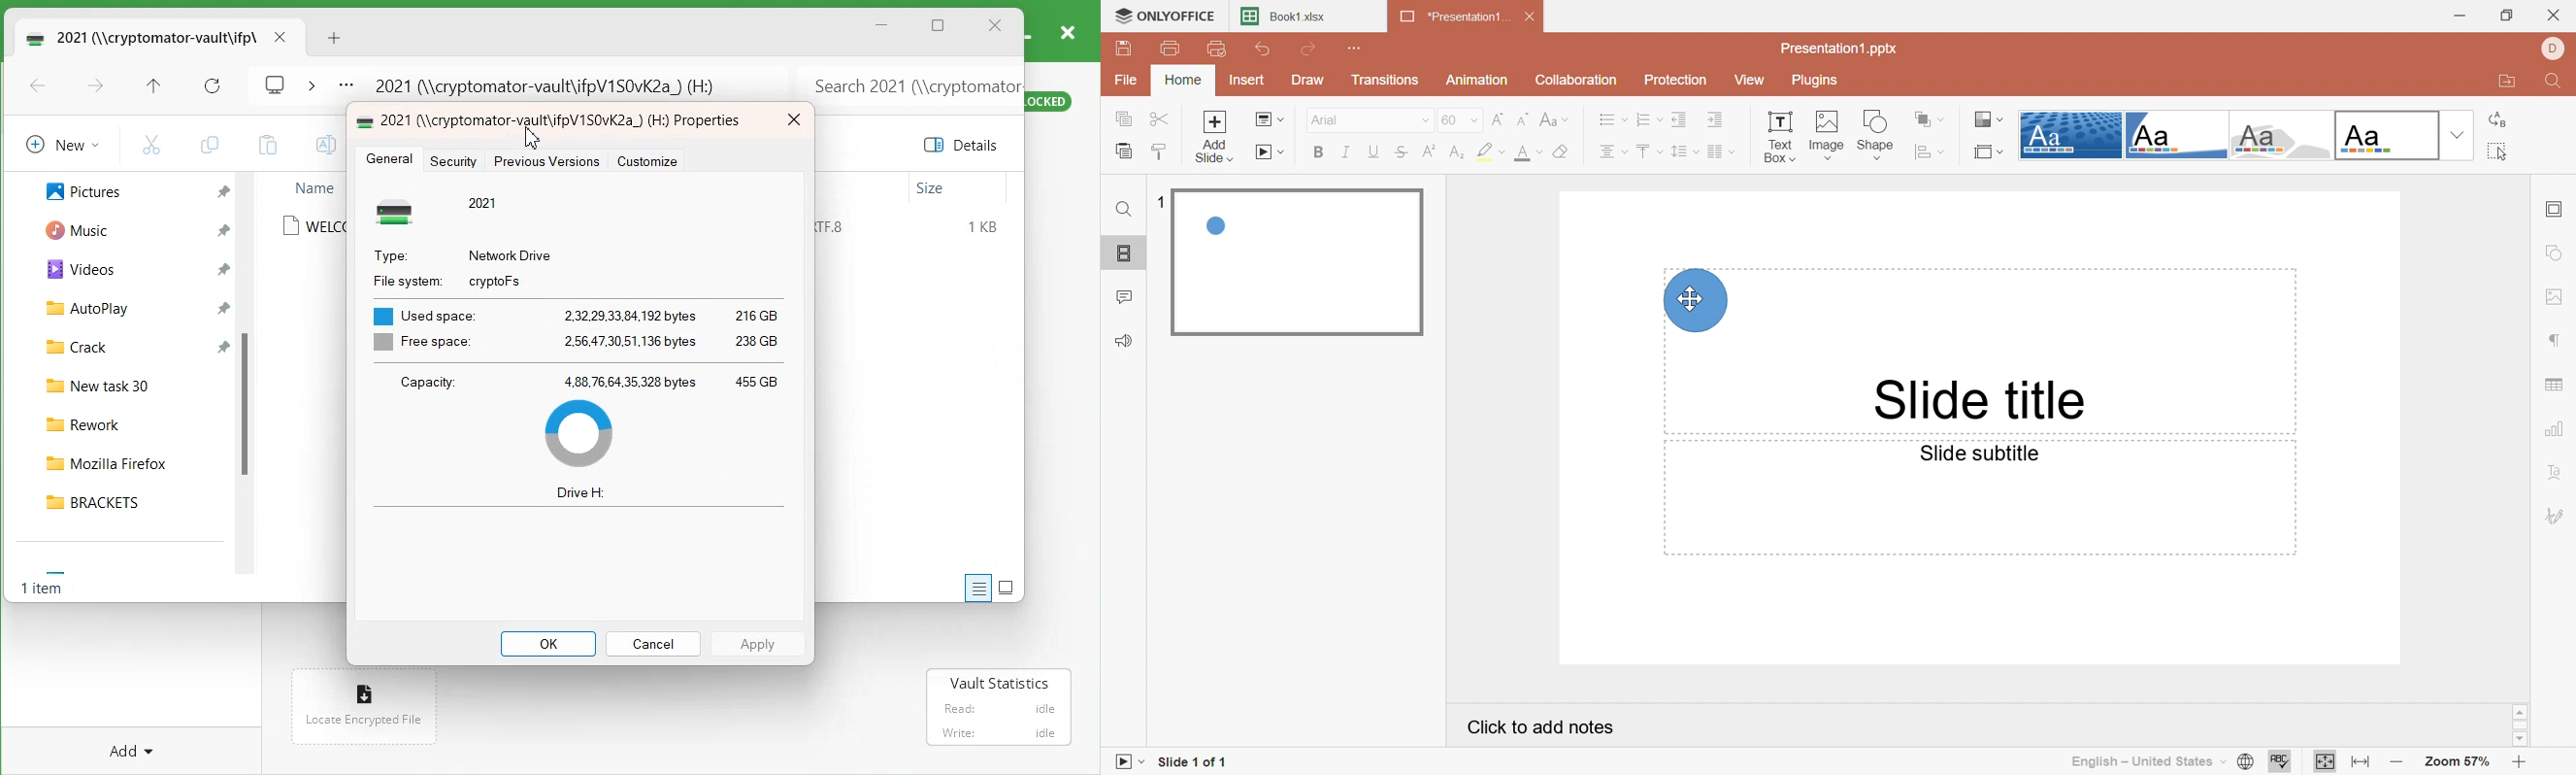  Describe the element at coordinates (1000, 732) in the screenshot. I see `Write: idle` at that location.